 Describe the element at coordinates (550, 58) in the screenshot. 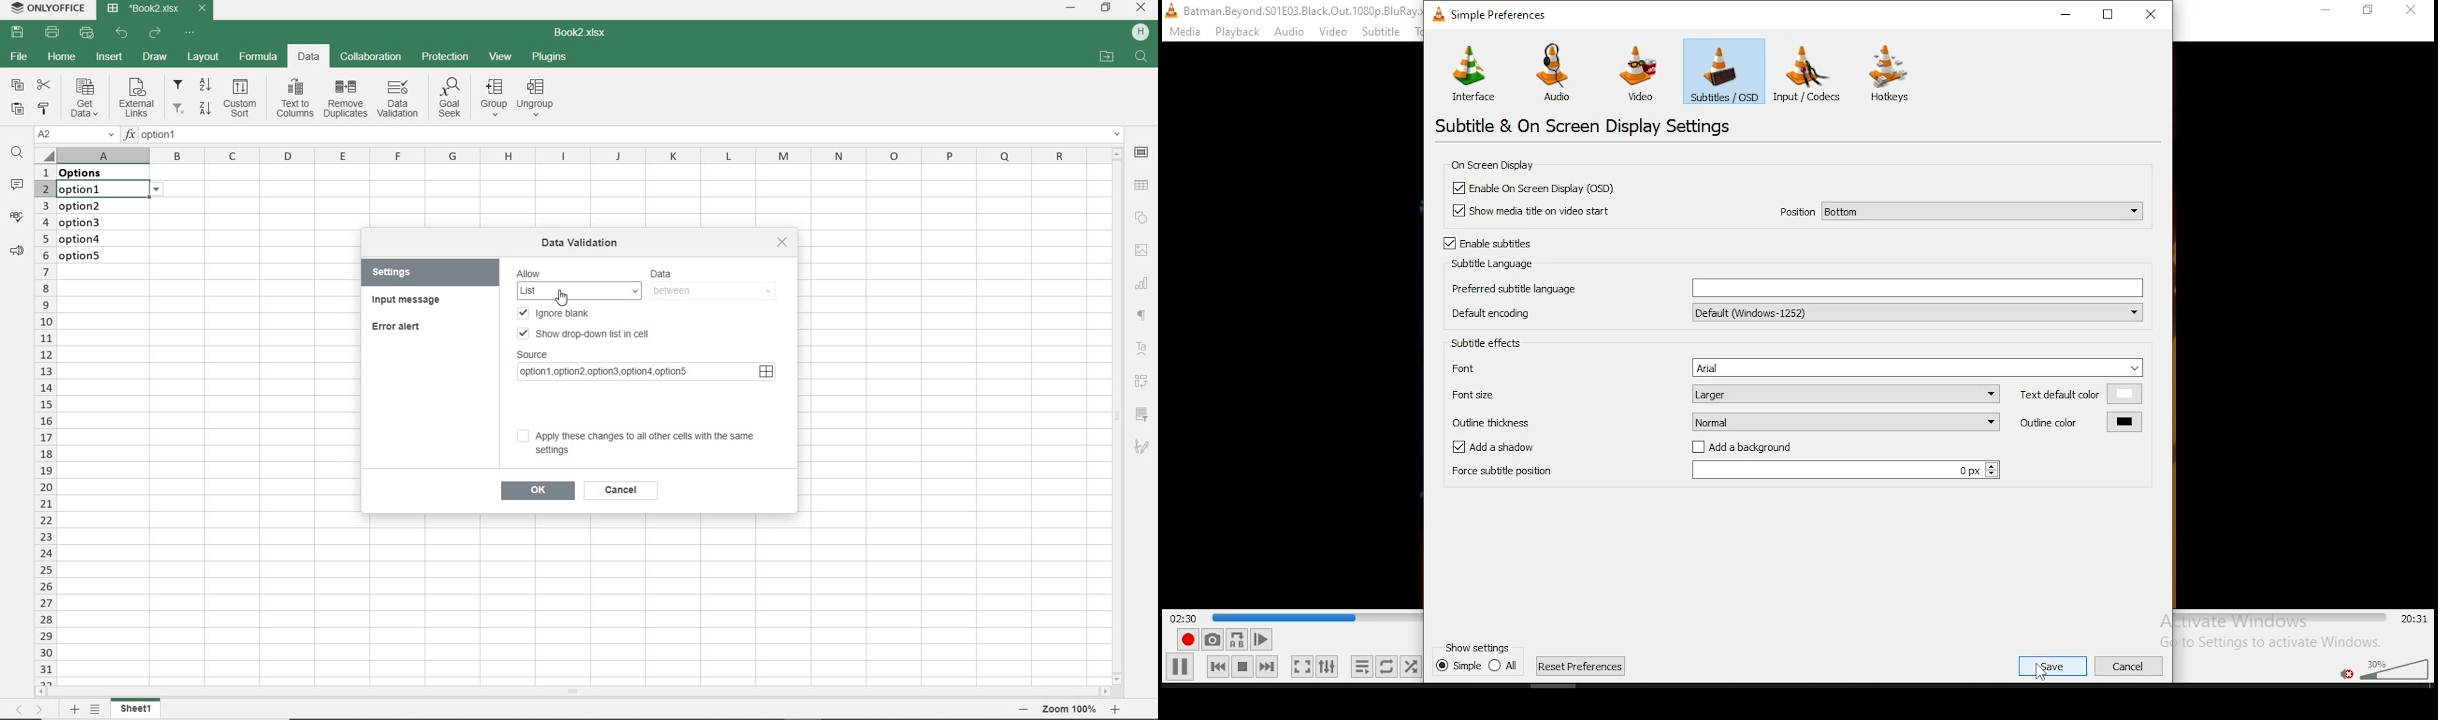

I see `PLUGINS` at that location.